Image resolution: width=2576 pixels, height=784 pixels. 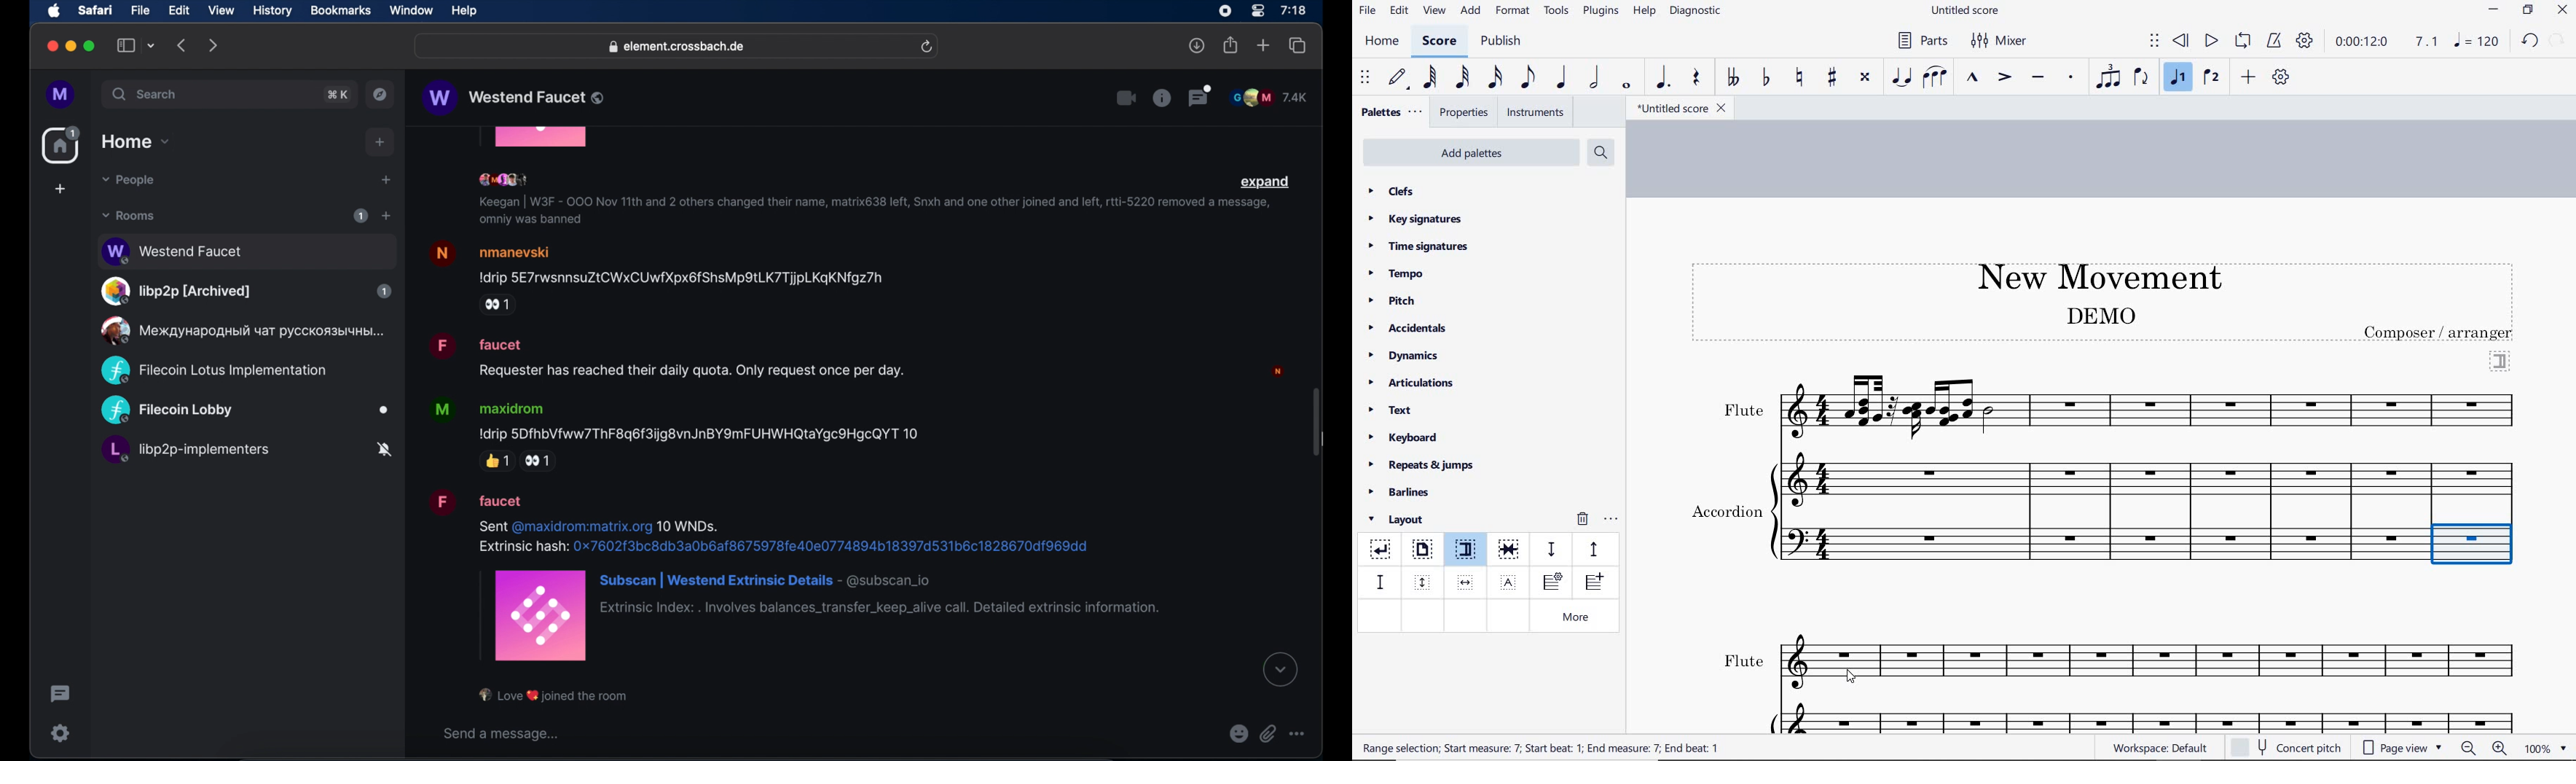 What do you see at coordinates (61, 694) in the screenshot?
I see `thread activity` at bounding box center [61, 694].